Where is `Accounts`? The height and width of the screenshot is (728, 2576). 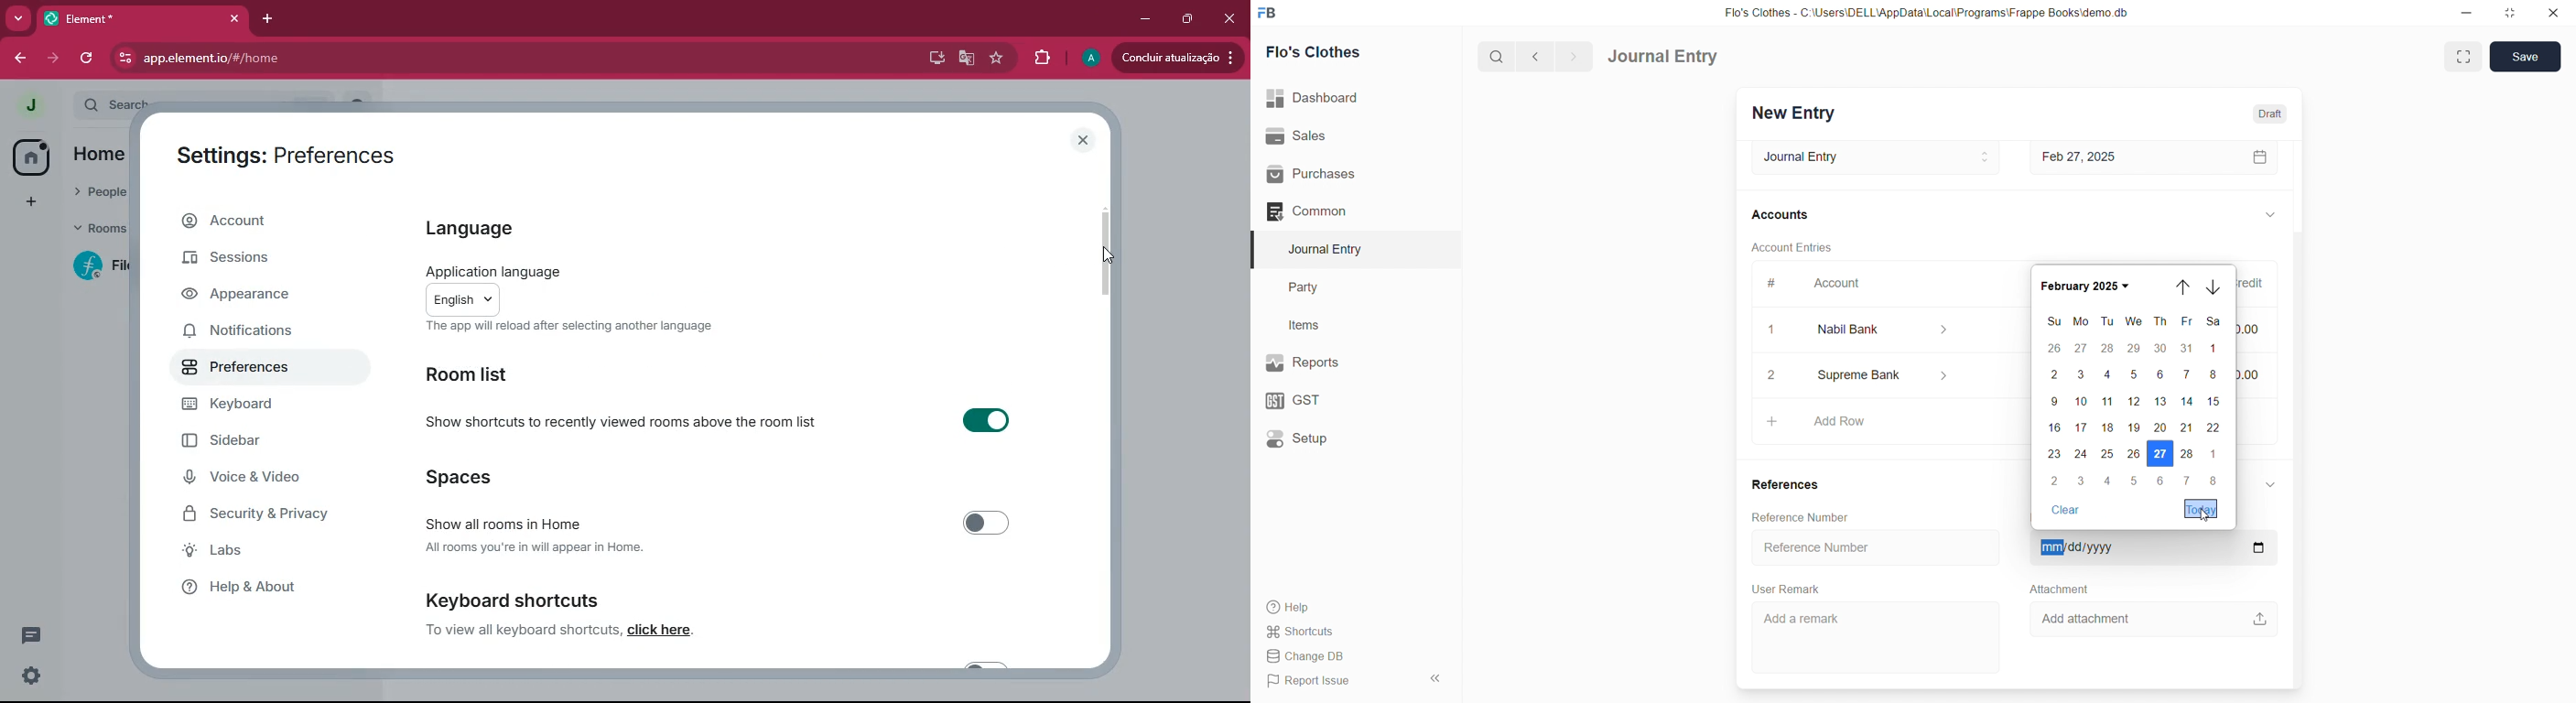
Accounts is located at coordinates (1782, 216).